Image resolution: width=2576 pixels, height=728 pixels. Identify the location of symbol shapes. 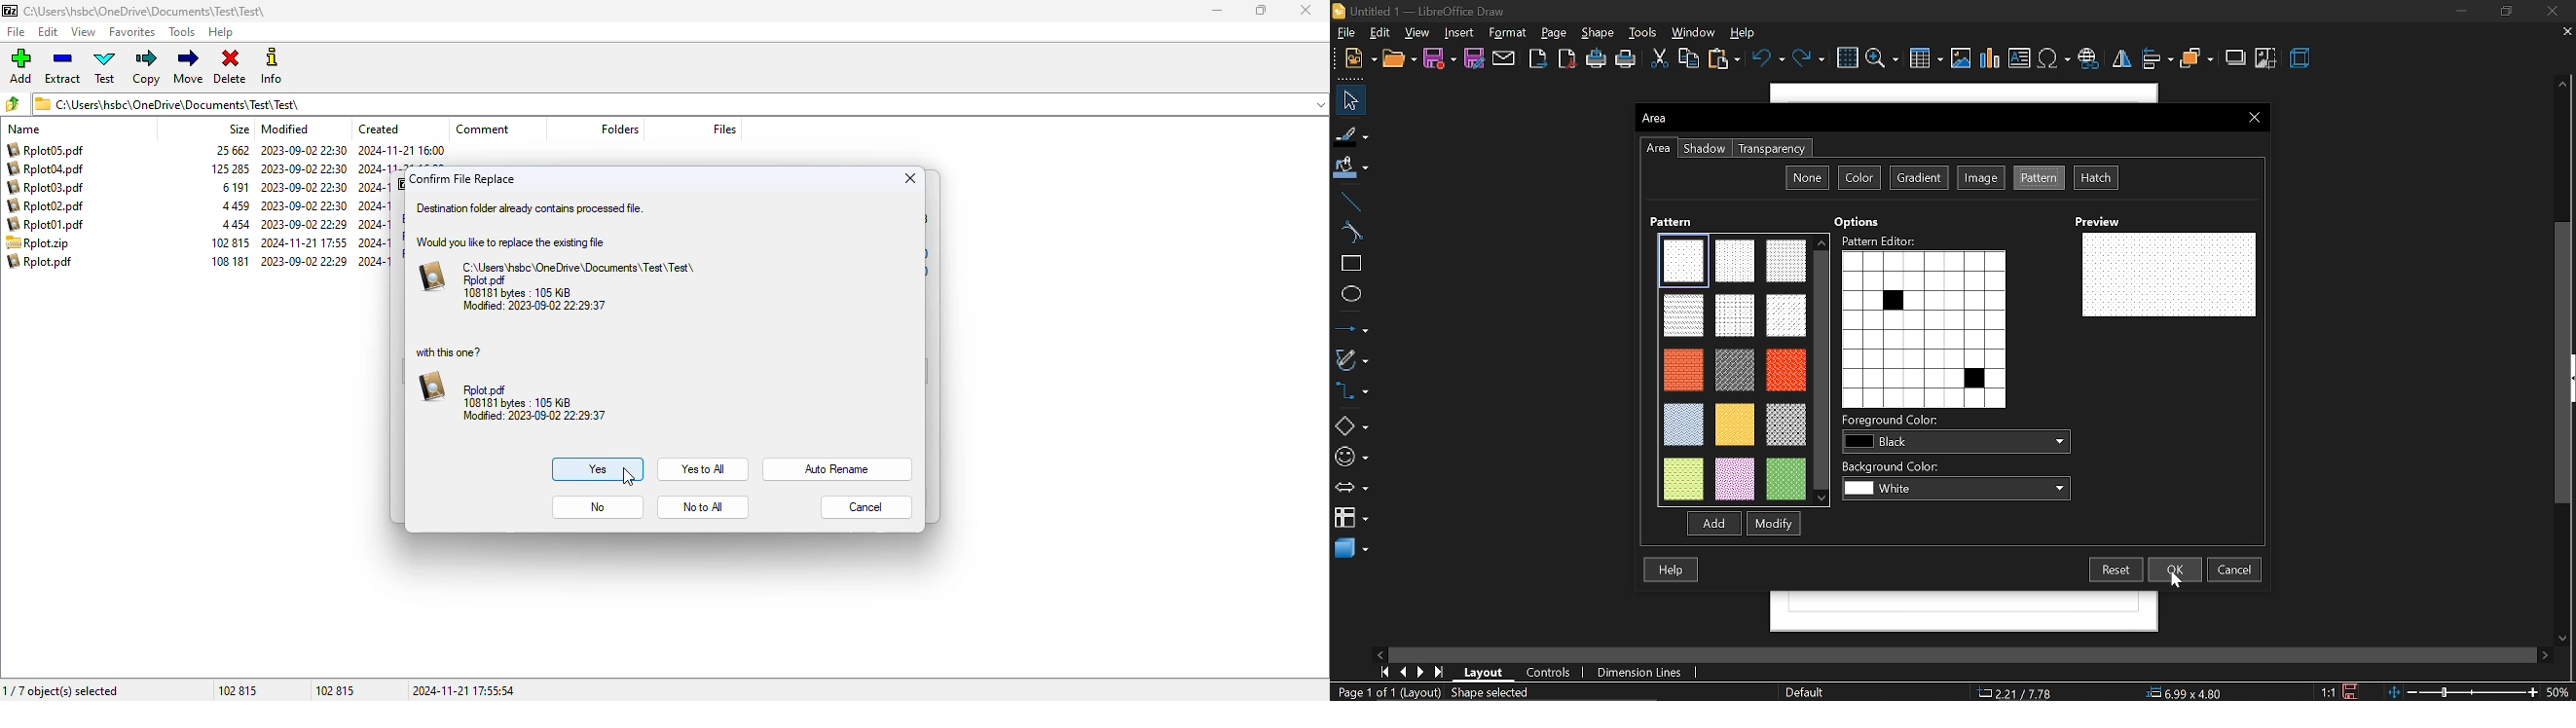
(1351, 457).